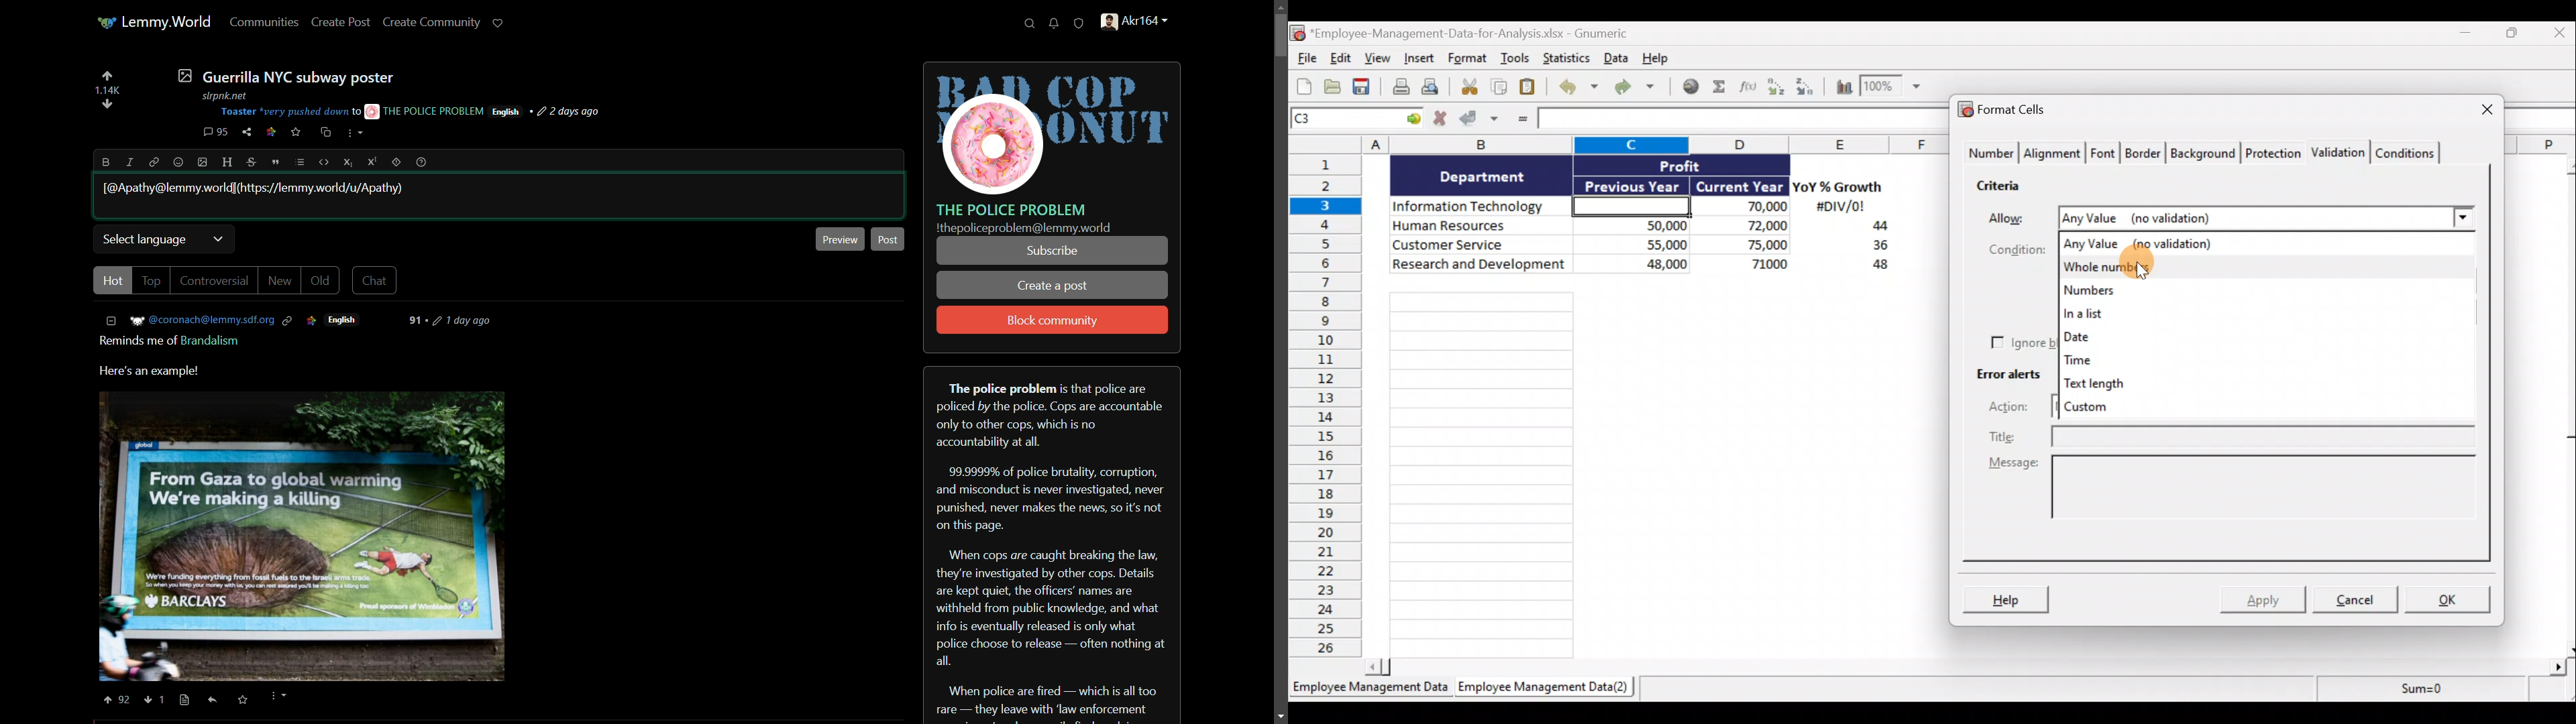 The image size is (2576, 728). Describe the element at coordinates (1478, 227) in the screenshot. I see `Human Resources` at that location.